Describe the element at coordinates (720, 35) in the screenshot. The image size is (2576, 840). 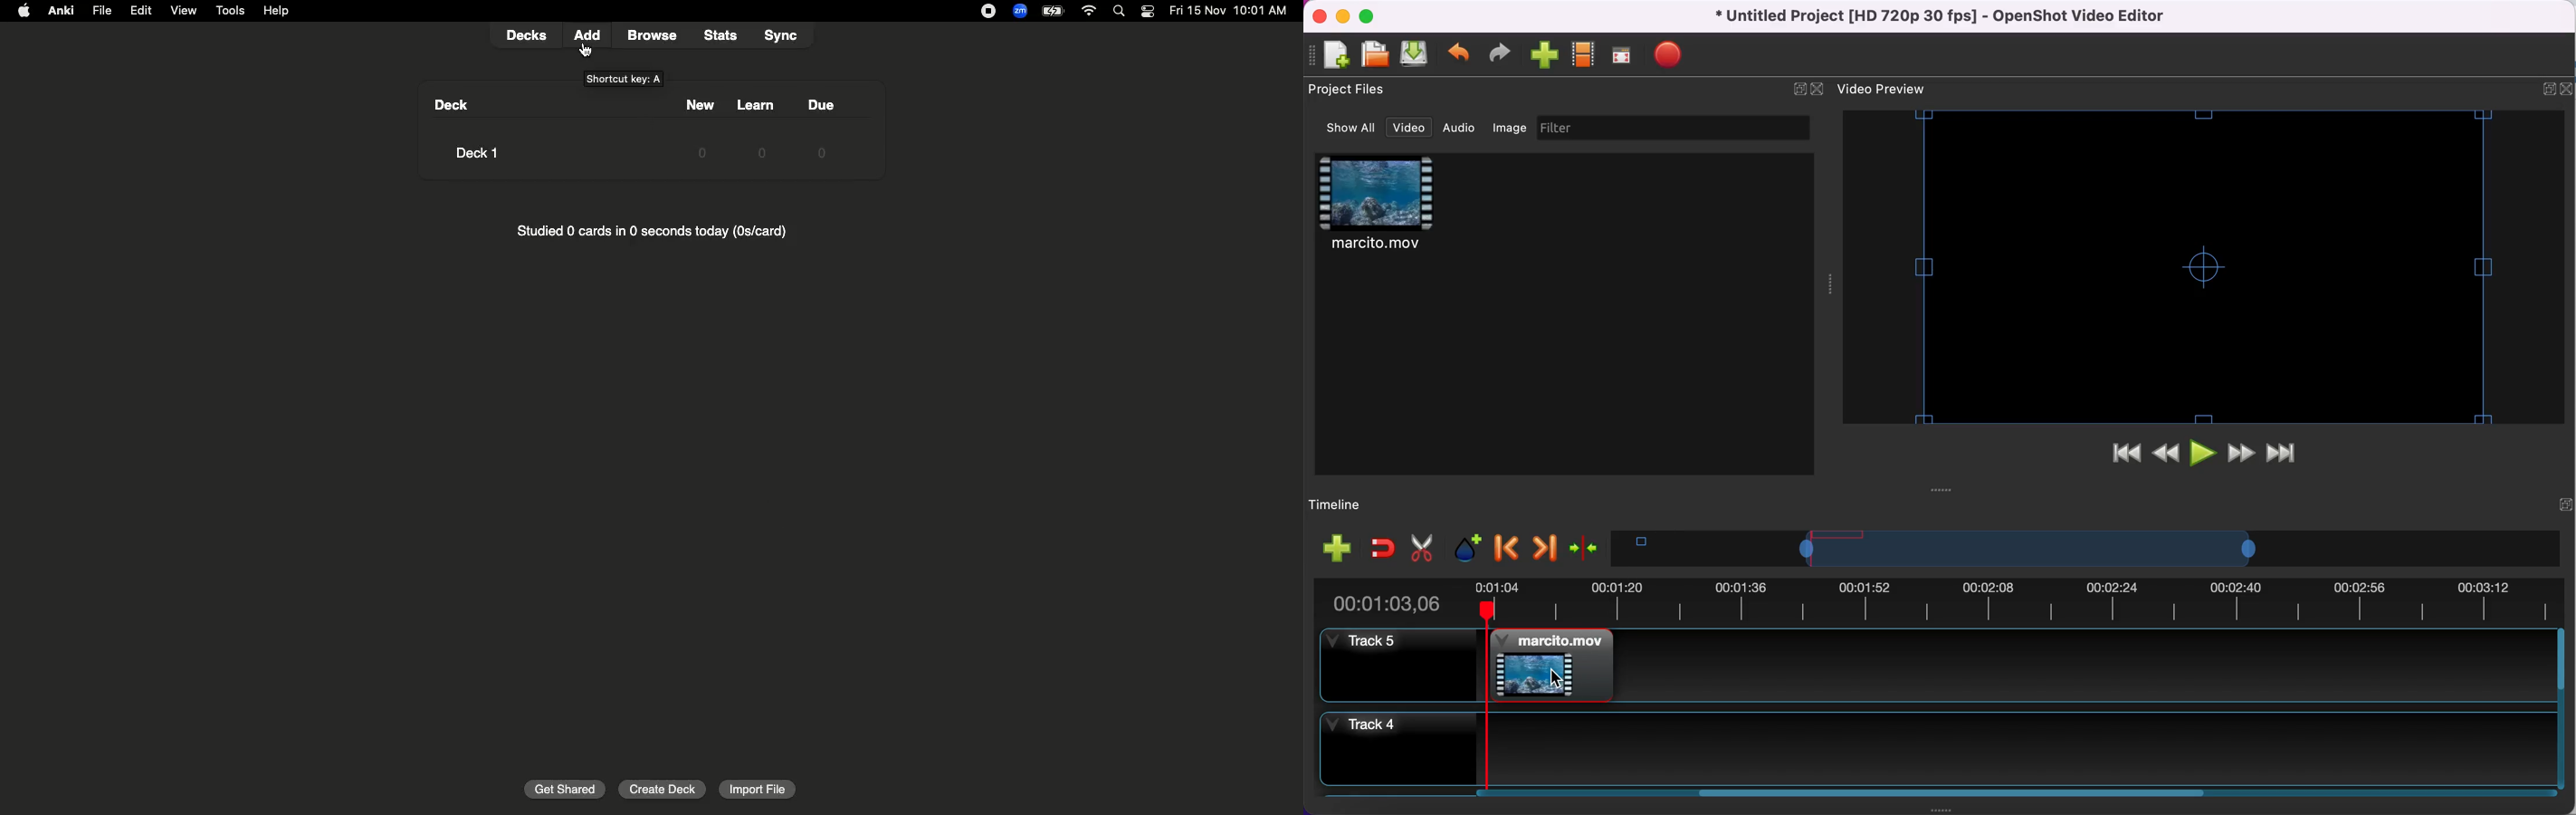
I see `Stats` at that location.